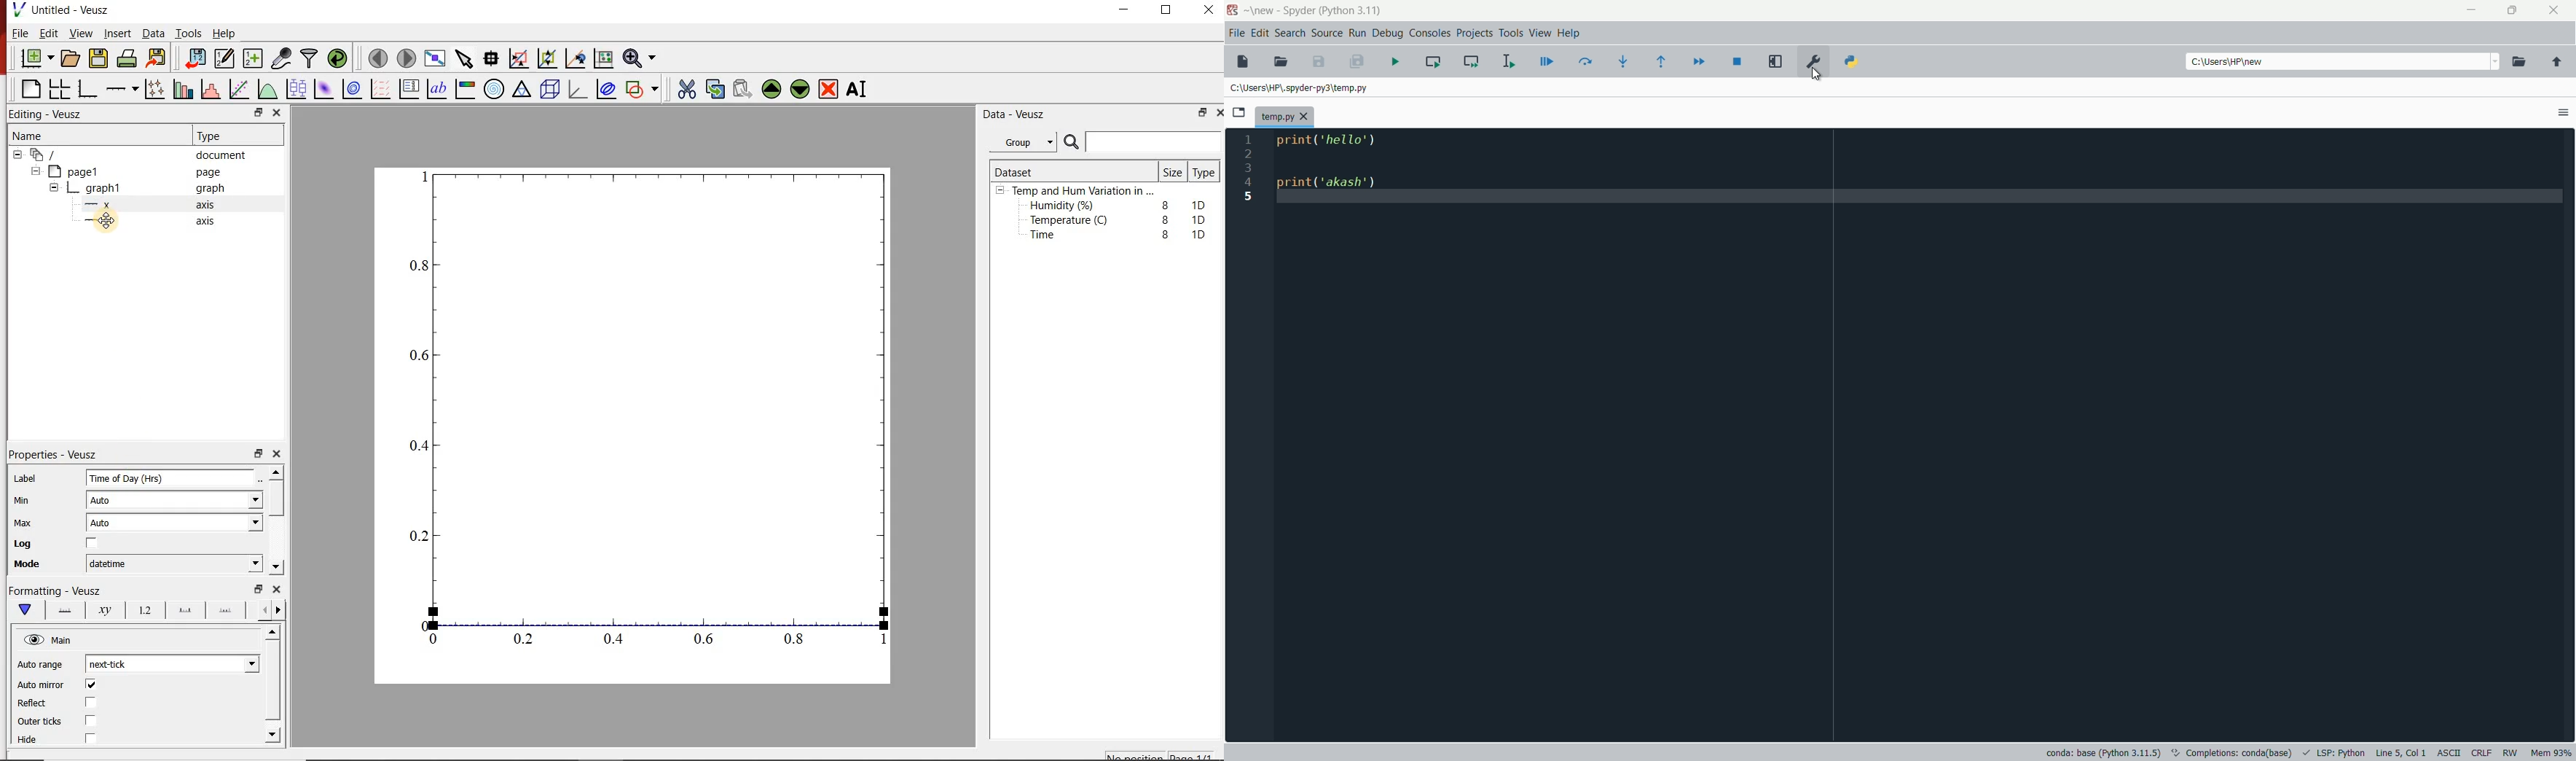  I want to click on new file, so click(1243, 61).